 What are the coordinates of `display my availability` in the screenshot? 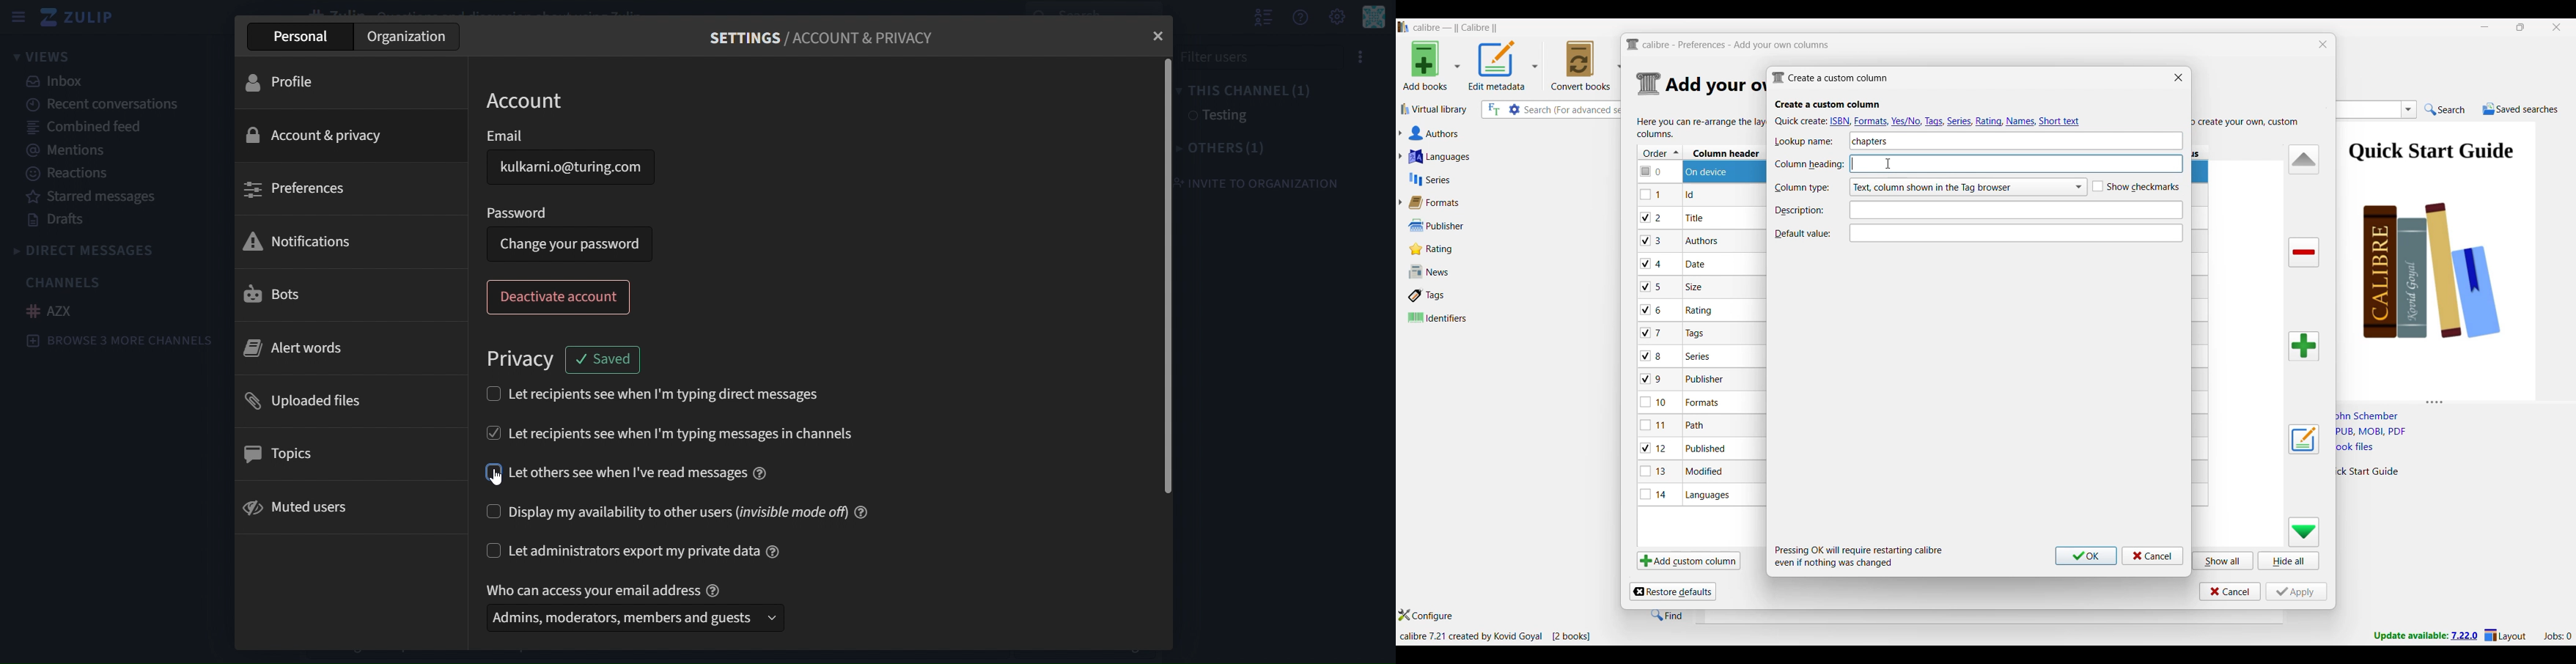 It's located at (698, 511).